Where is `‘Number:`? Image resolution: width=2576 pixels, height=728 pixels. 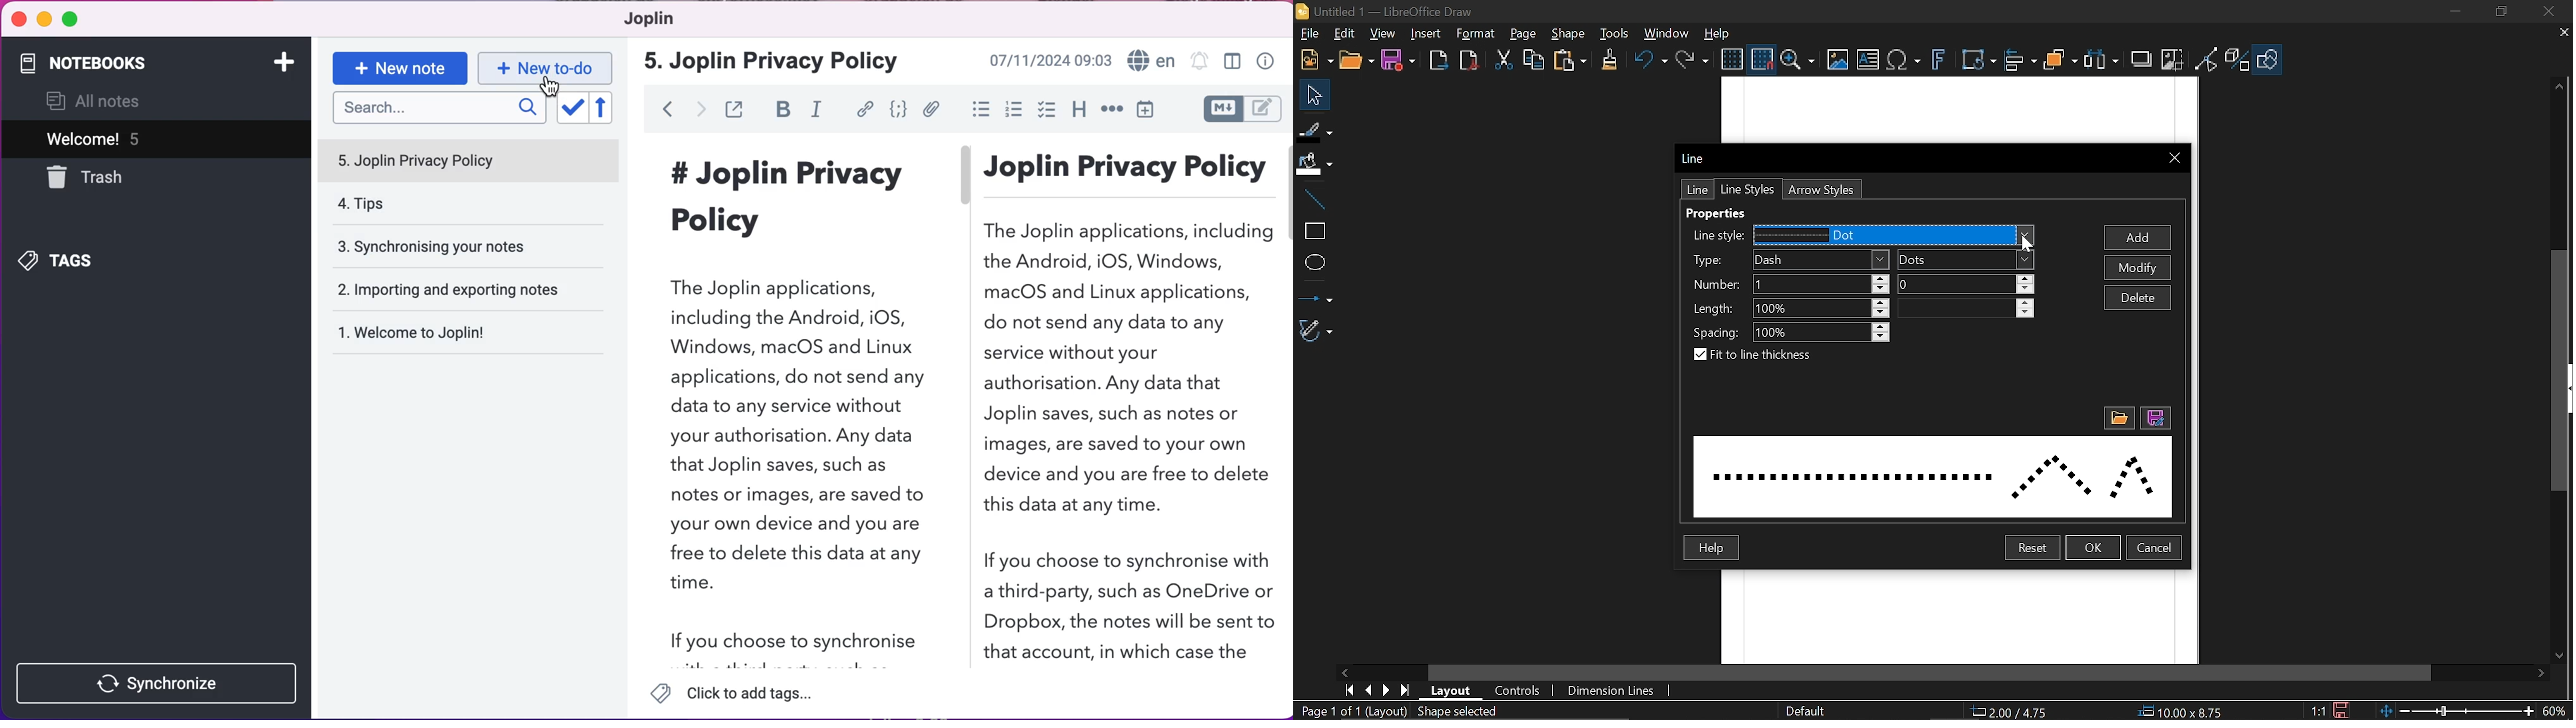 ‘Number: is located at coordinates (1713, 285).